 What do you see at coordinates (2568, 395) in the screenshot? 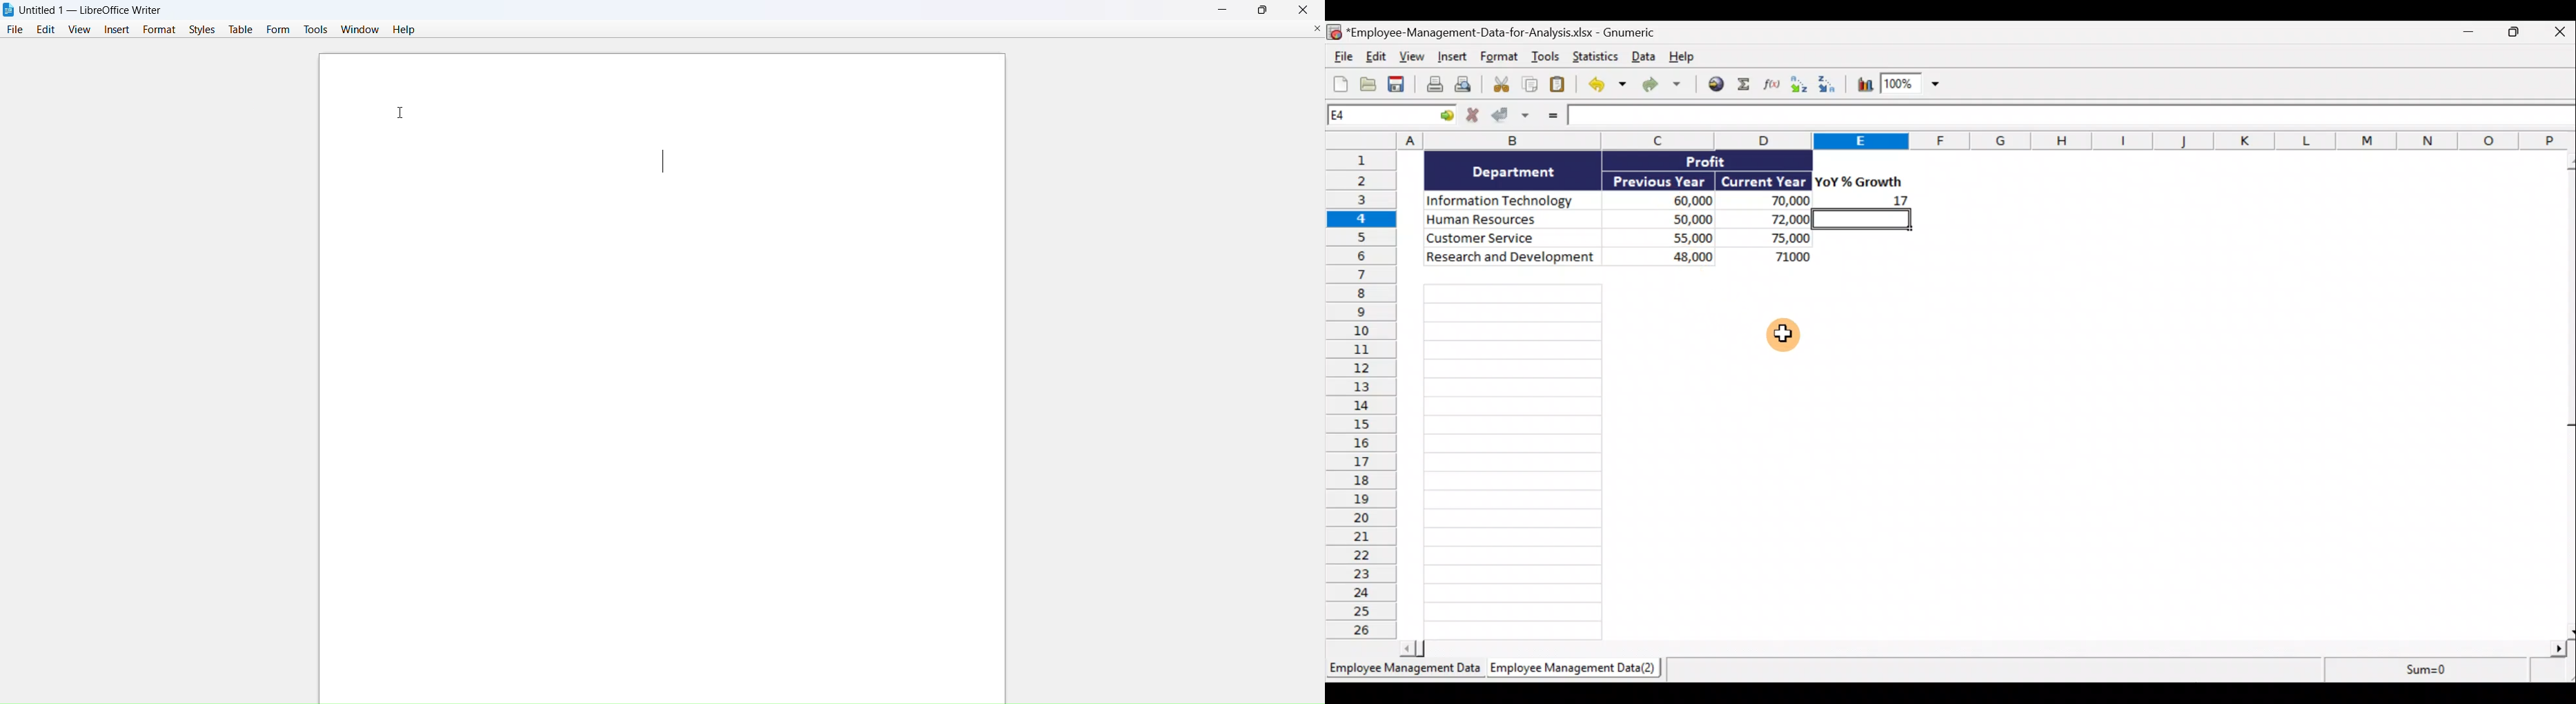
I see `Scroll bar` at bounding box center [2568, 395].